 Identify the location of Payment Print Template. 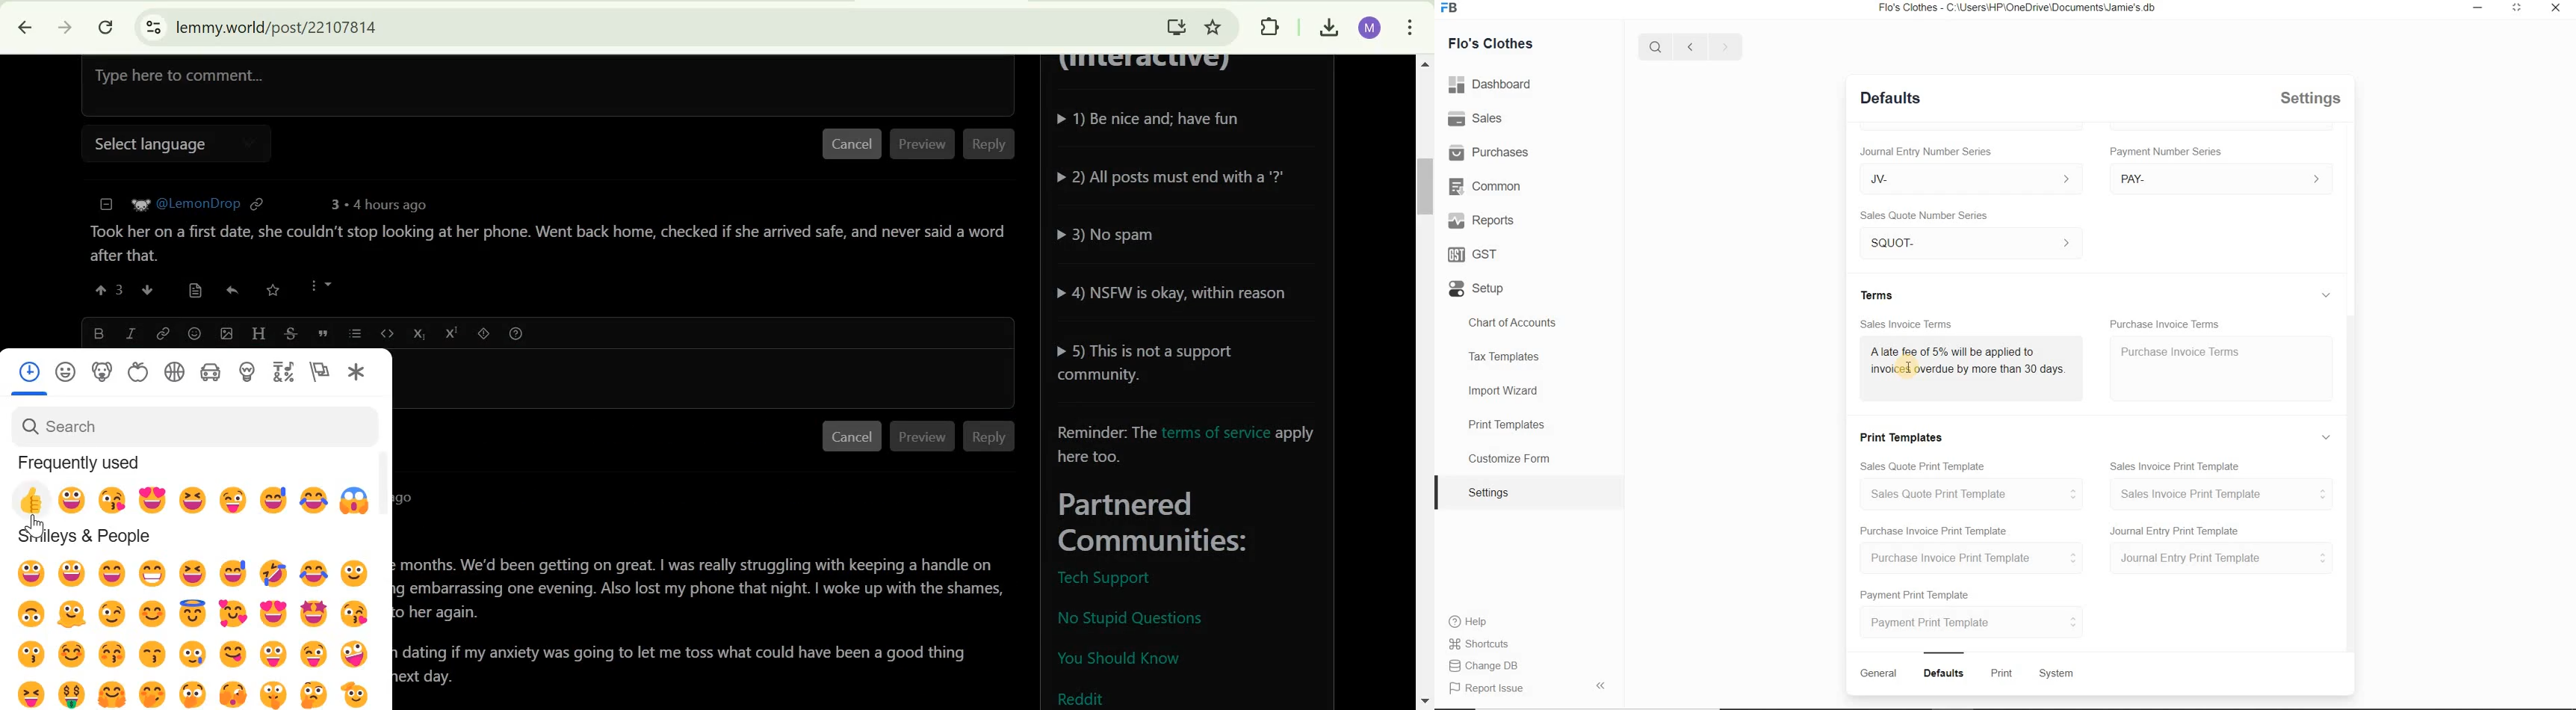
(1916, 592).